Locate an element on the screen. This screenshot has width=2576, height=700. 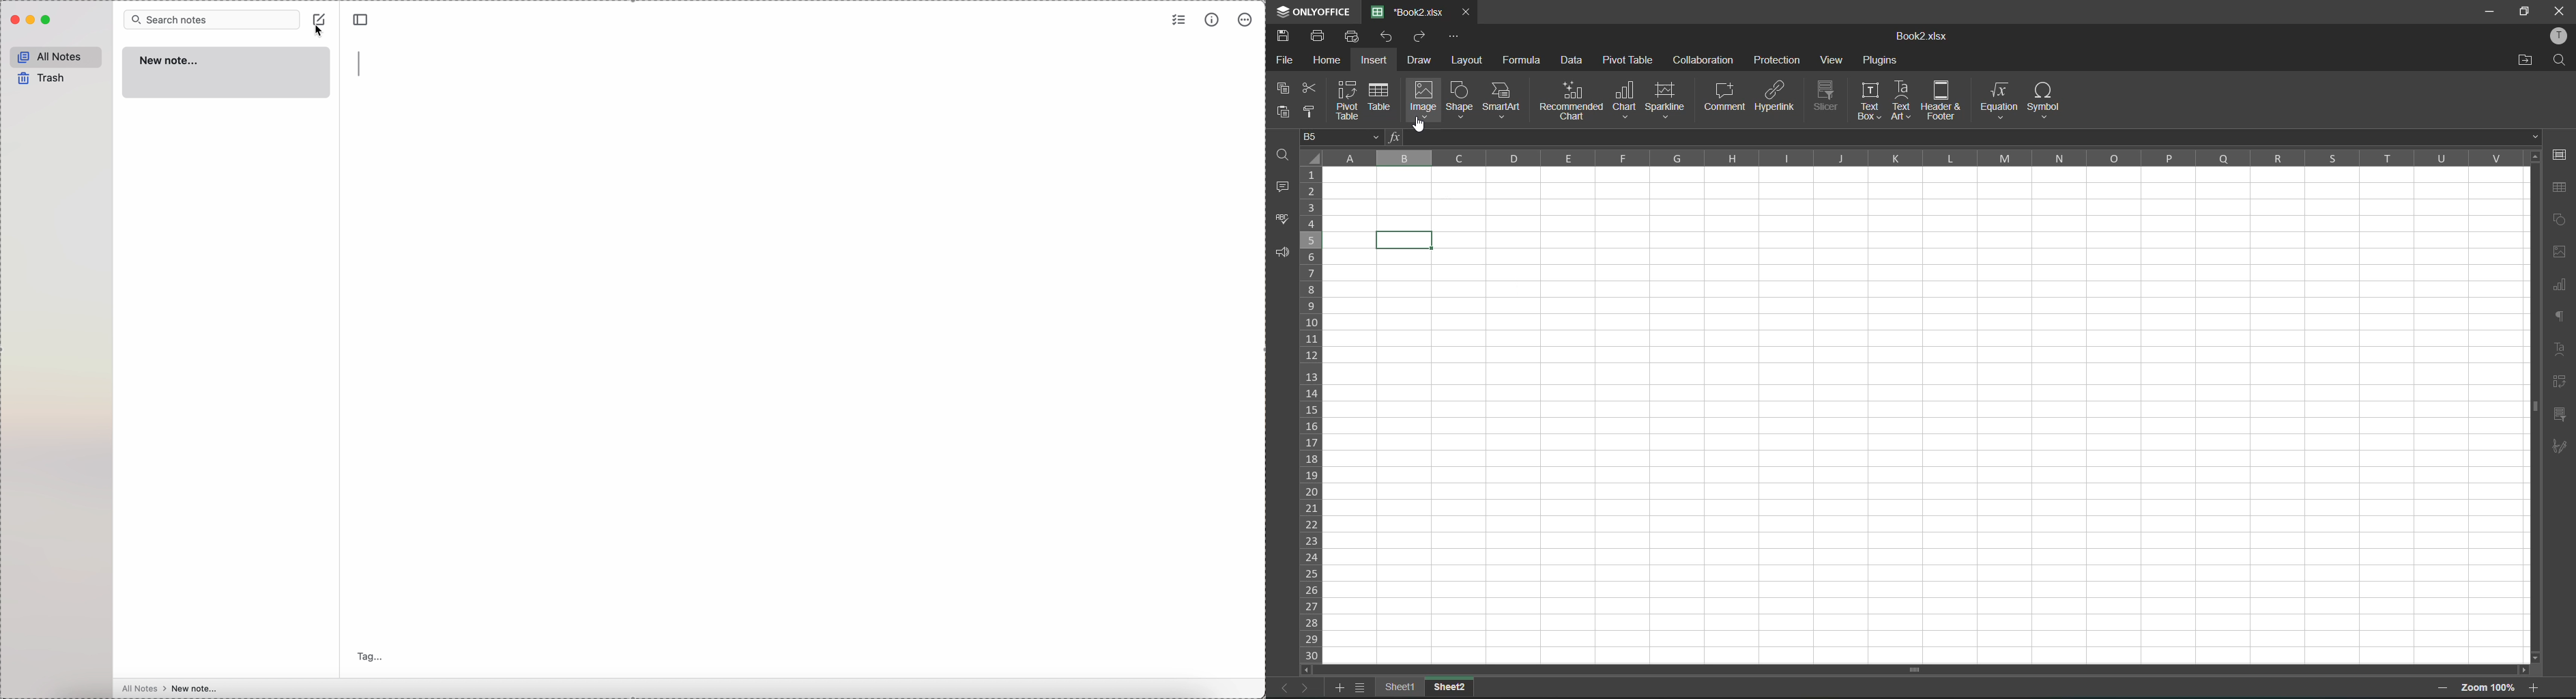
all notes is located at coordinates (55, 56).